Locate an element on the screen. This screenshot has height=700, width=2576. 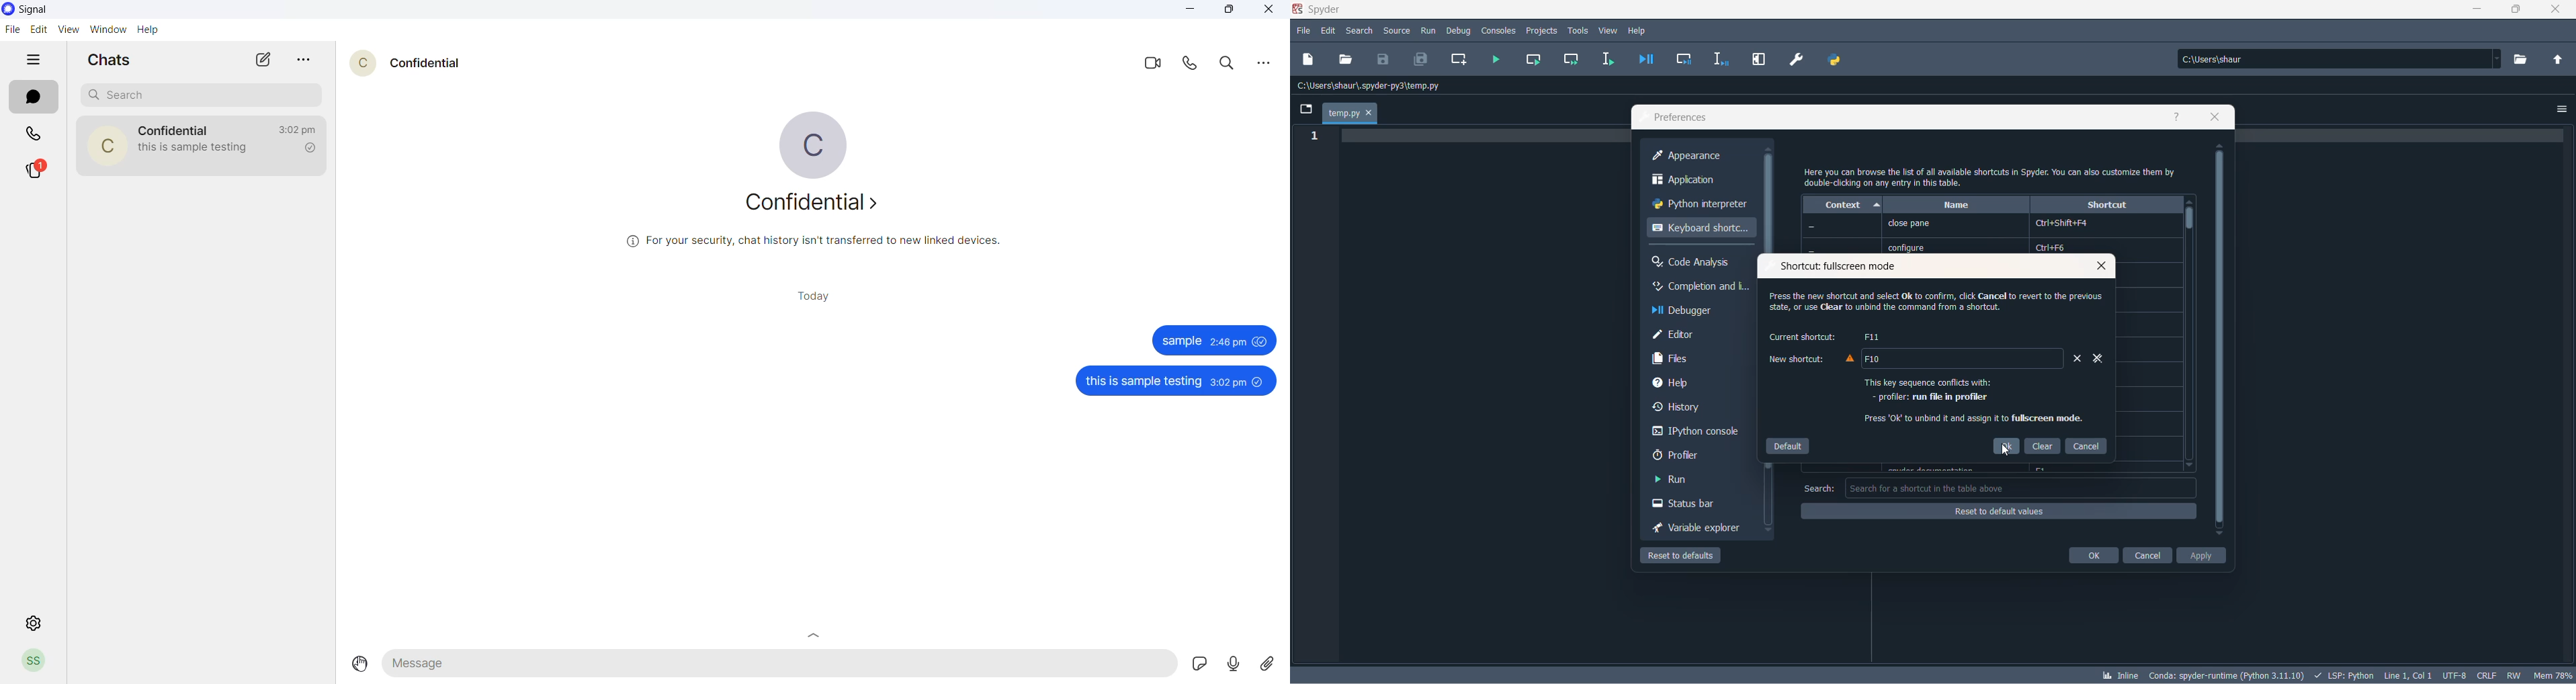
save all is located at coordinates (1419, 60).